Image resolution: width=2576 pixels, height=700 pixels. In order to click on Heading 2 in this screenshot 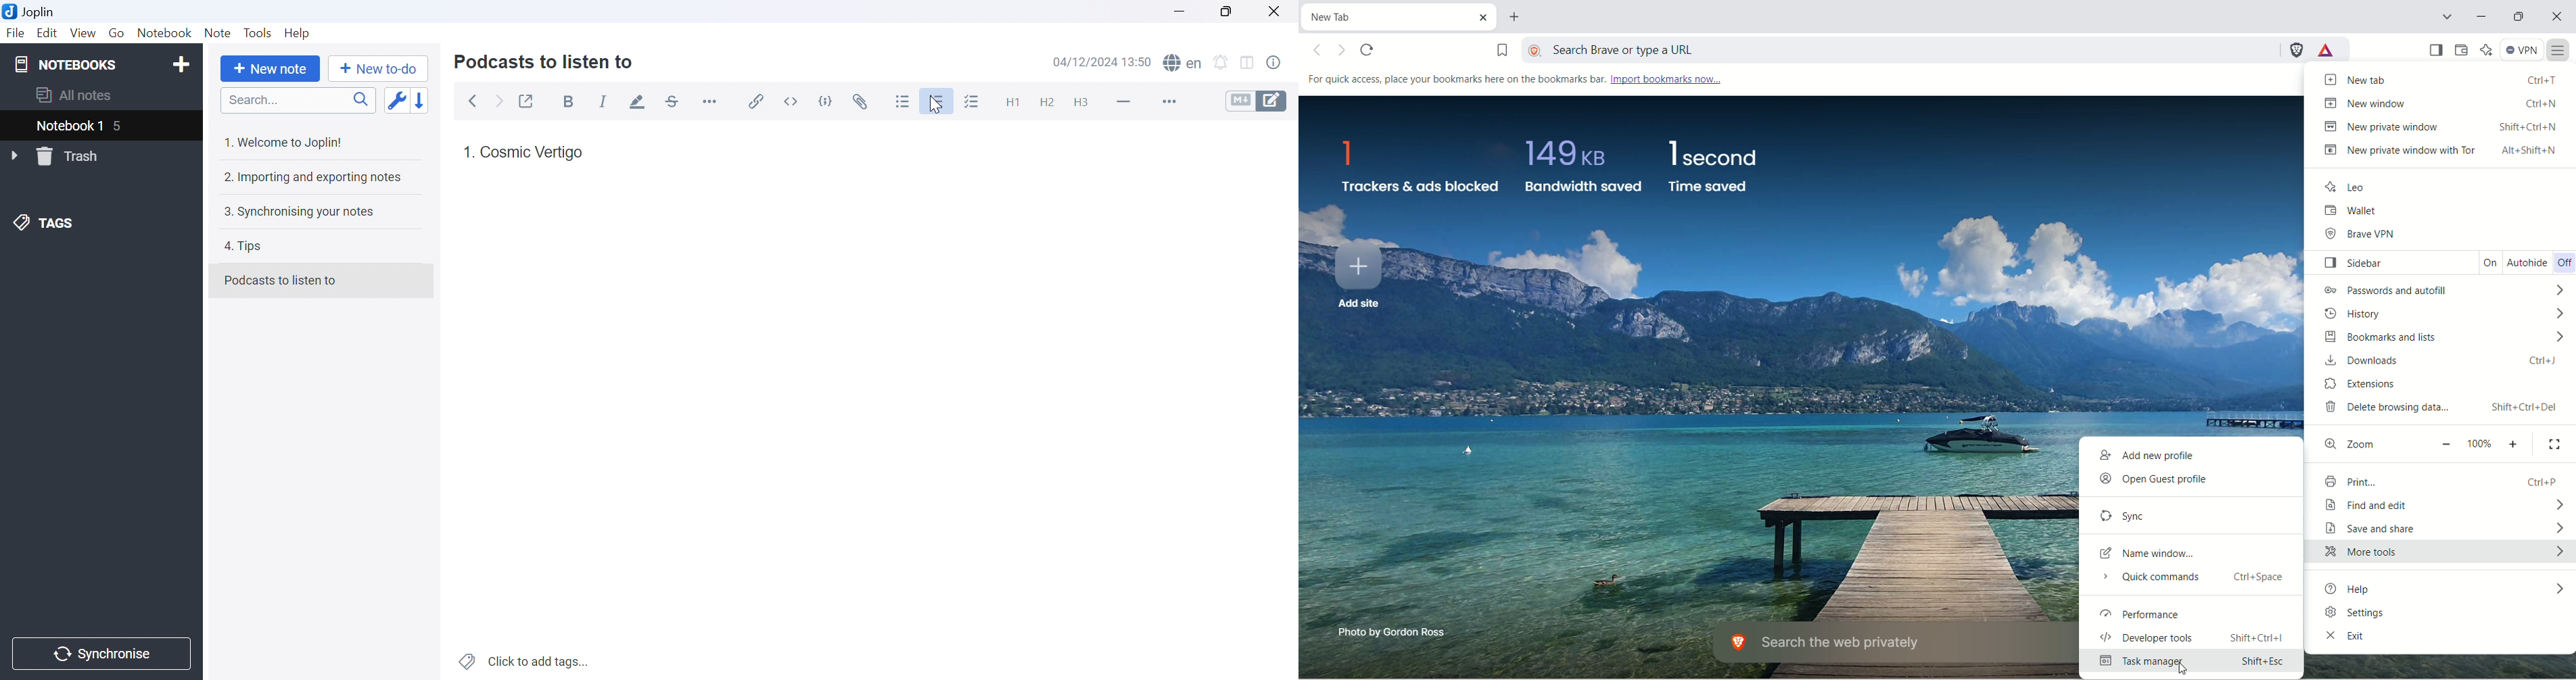, I will do `click(1046, 101)`.